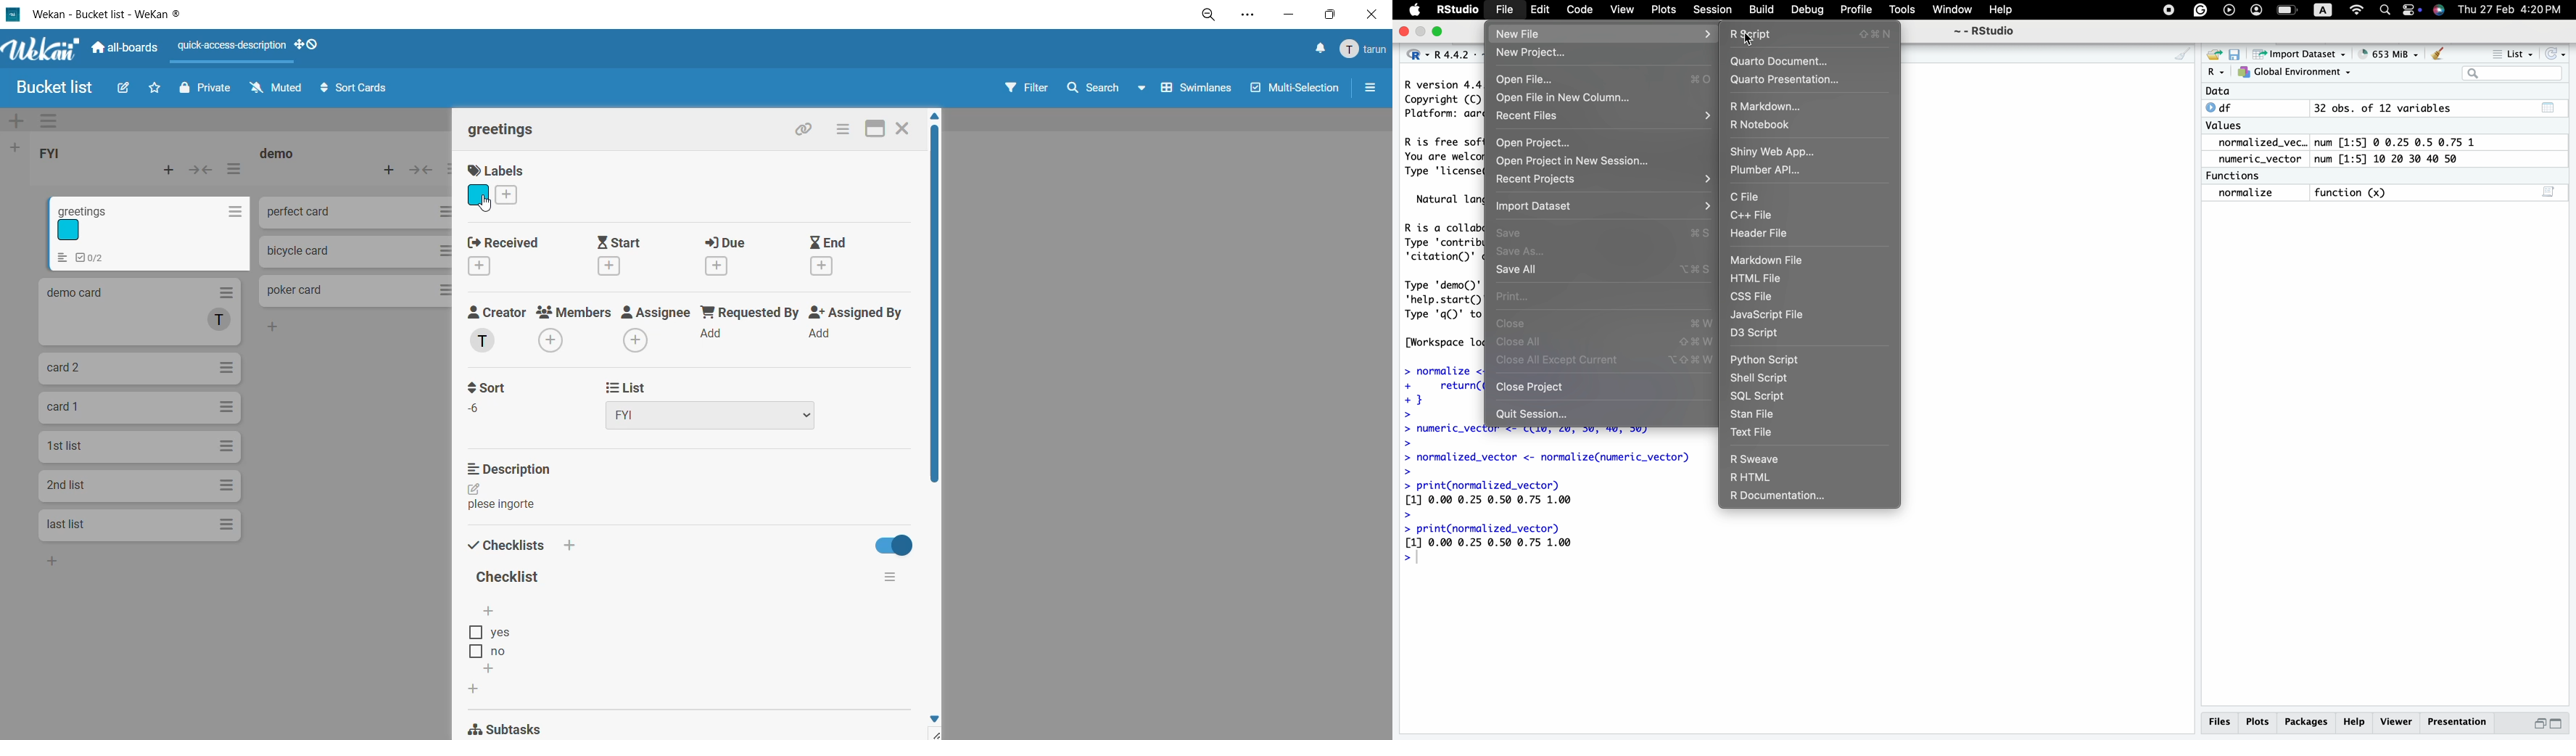  I want to click on Values, so click(2223, 128).